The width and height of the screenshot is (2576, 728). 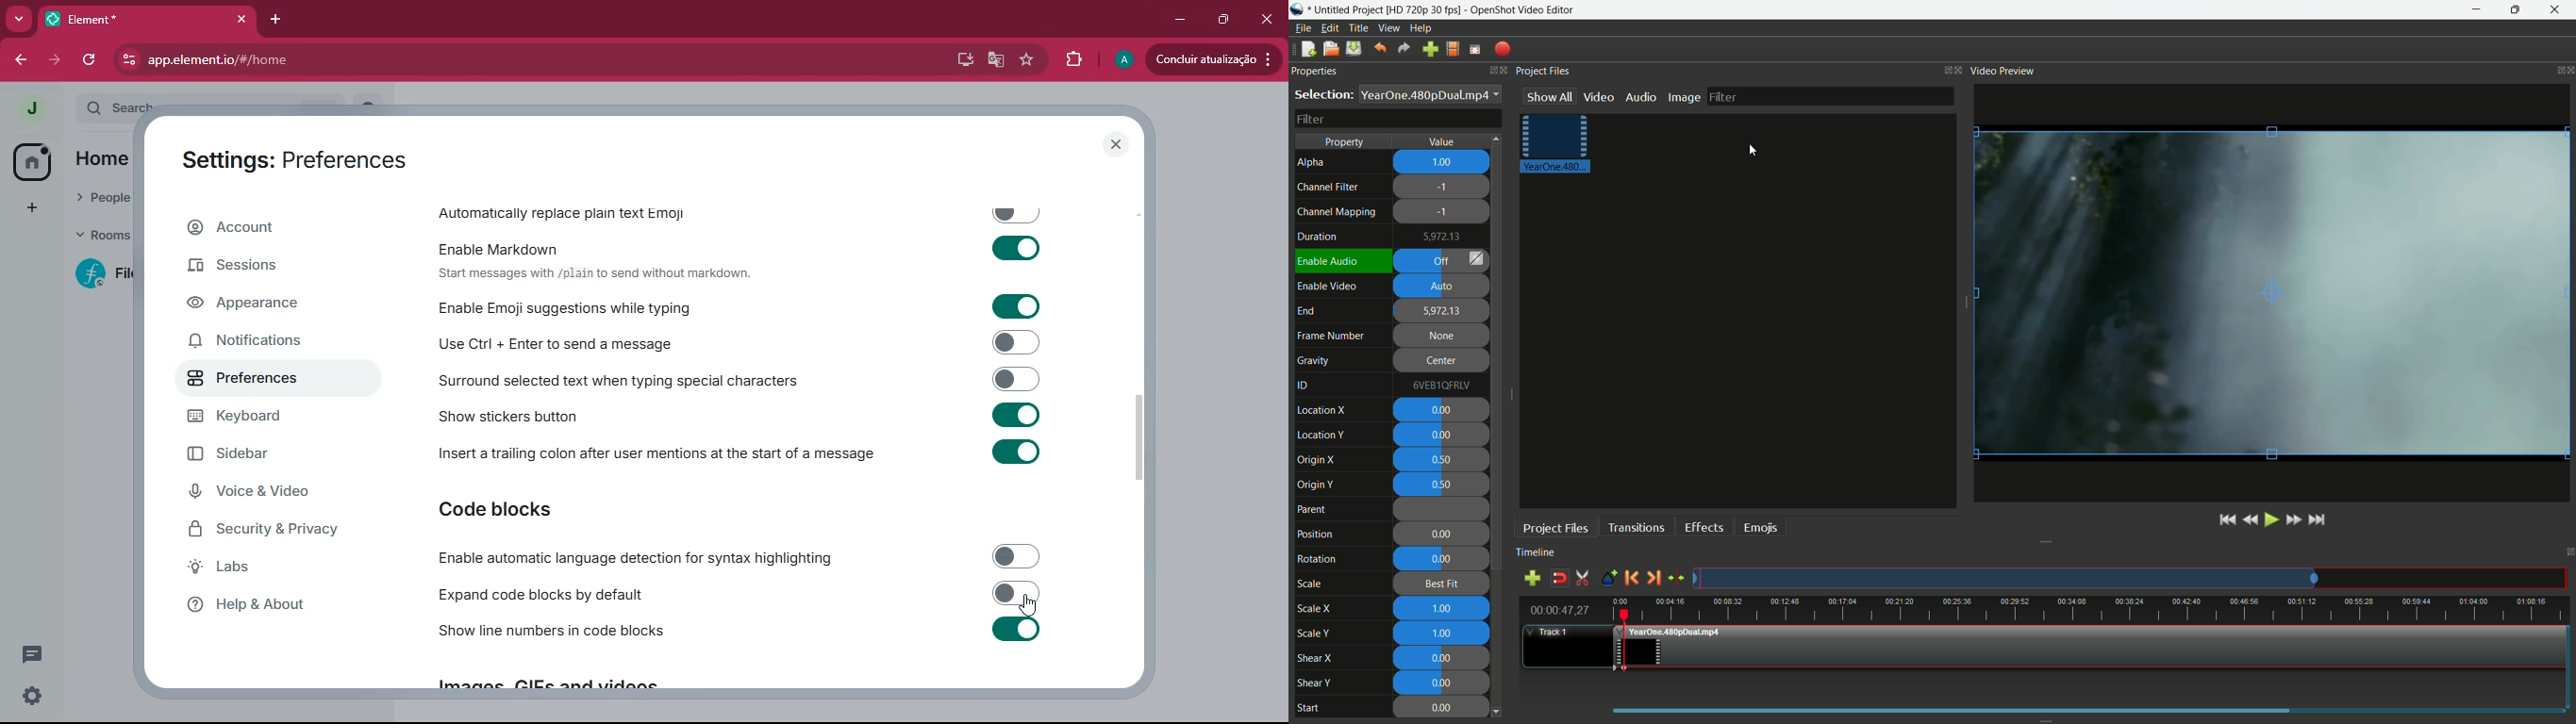 What do you see at coordinates (96, 274) in the screenshot?
I see `room` at bounding box center [96, 274].